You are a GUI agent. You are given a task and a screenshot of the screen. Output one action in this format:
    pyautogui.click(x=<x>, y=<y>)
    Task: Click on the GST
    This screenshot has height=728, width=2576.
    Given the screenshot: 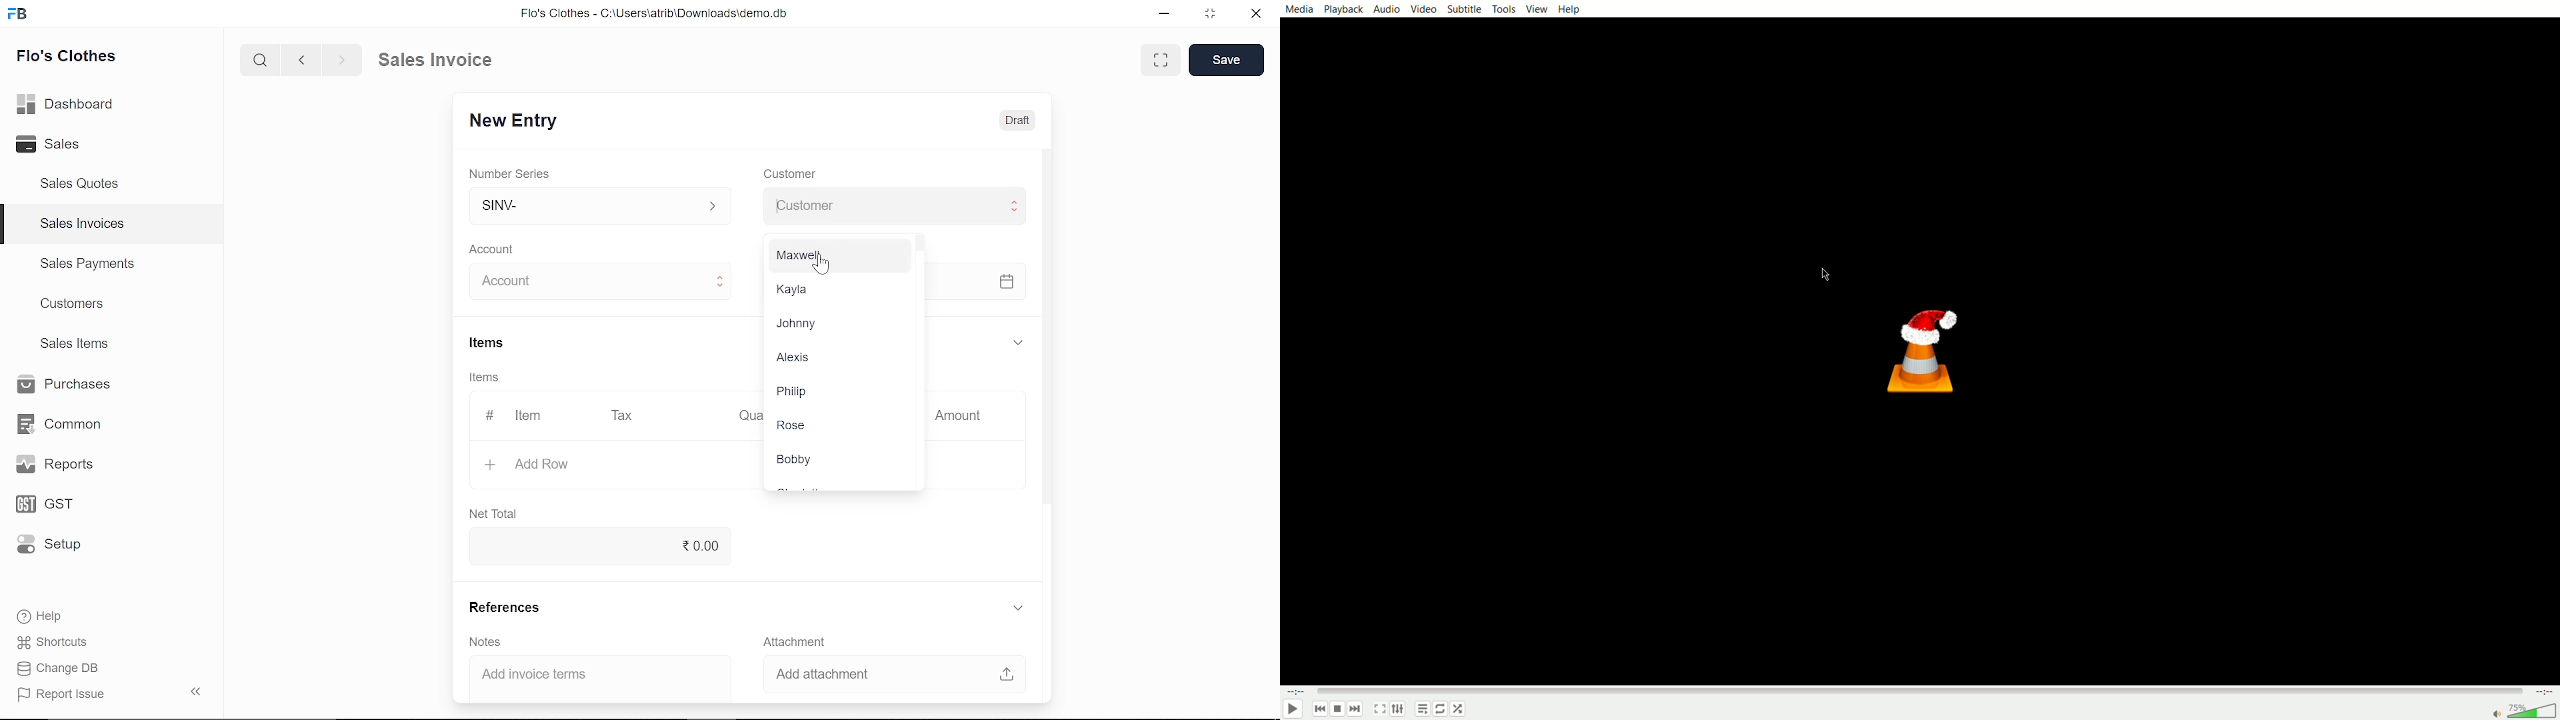 What is the action you would take?
    pyautogui.click(x=55, y=501)
    